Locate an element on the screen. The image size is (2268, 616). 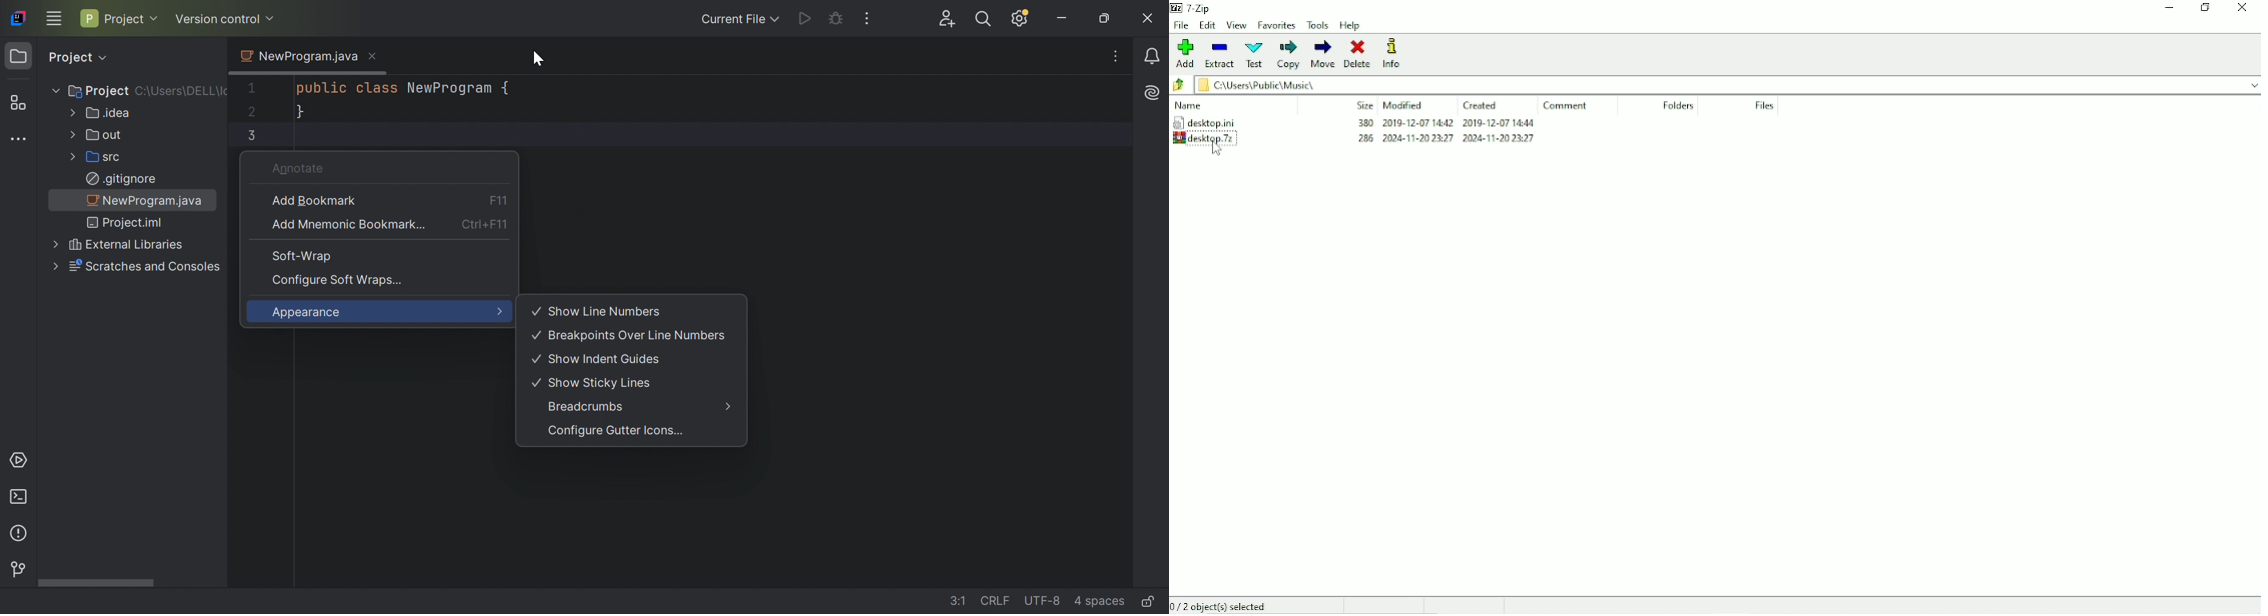
380 is located at coordinates (1364, 122).